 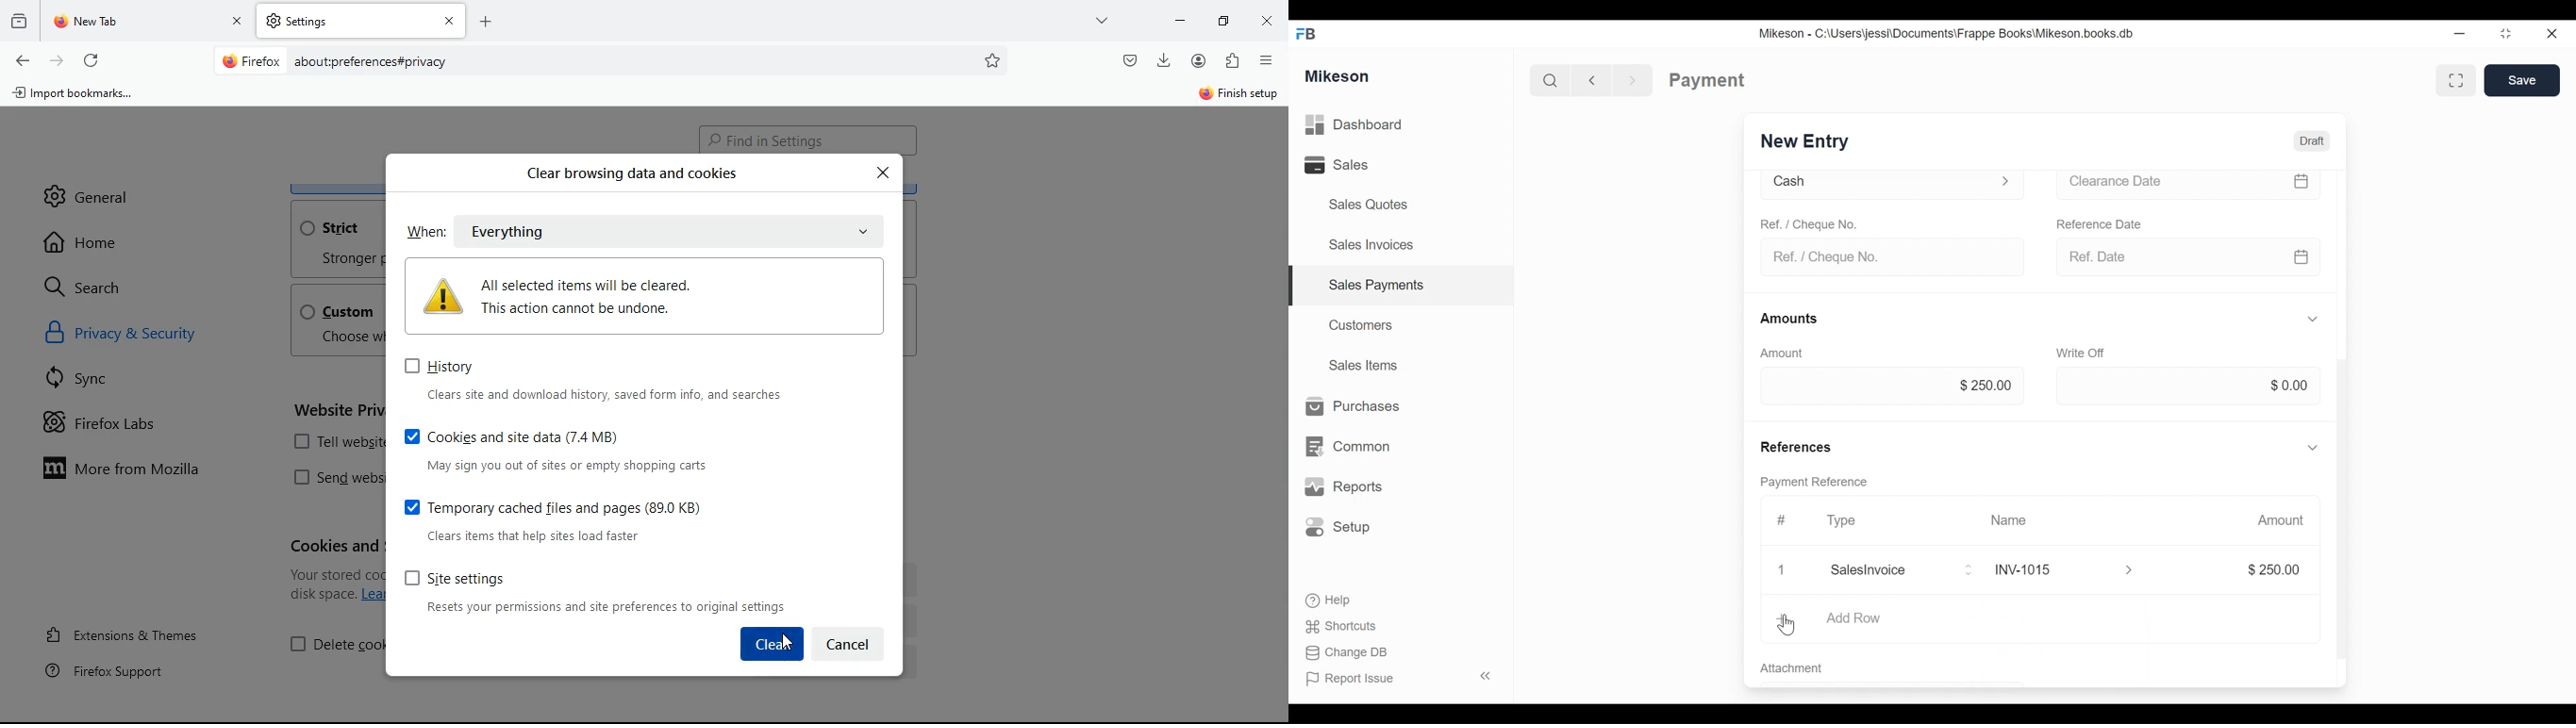 I want to click on close, so click(x=1270, y=23).